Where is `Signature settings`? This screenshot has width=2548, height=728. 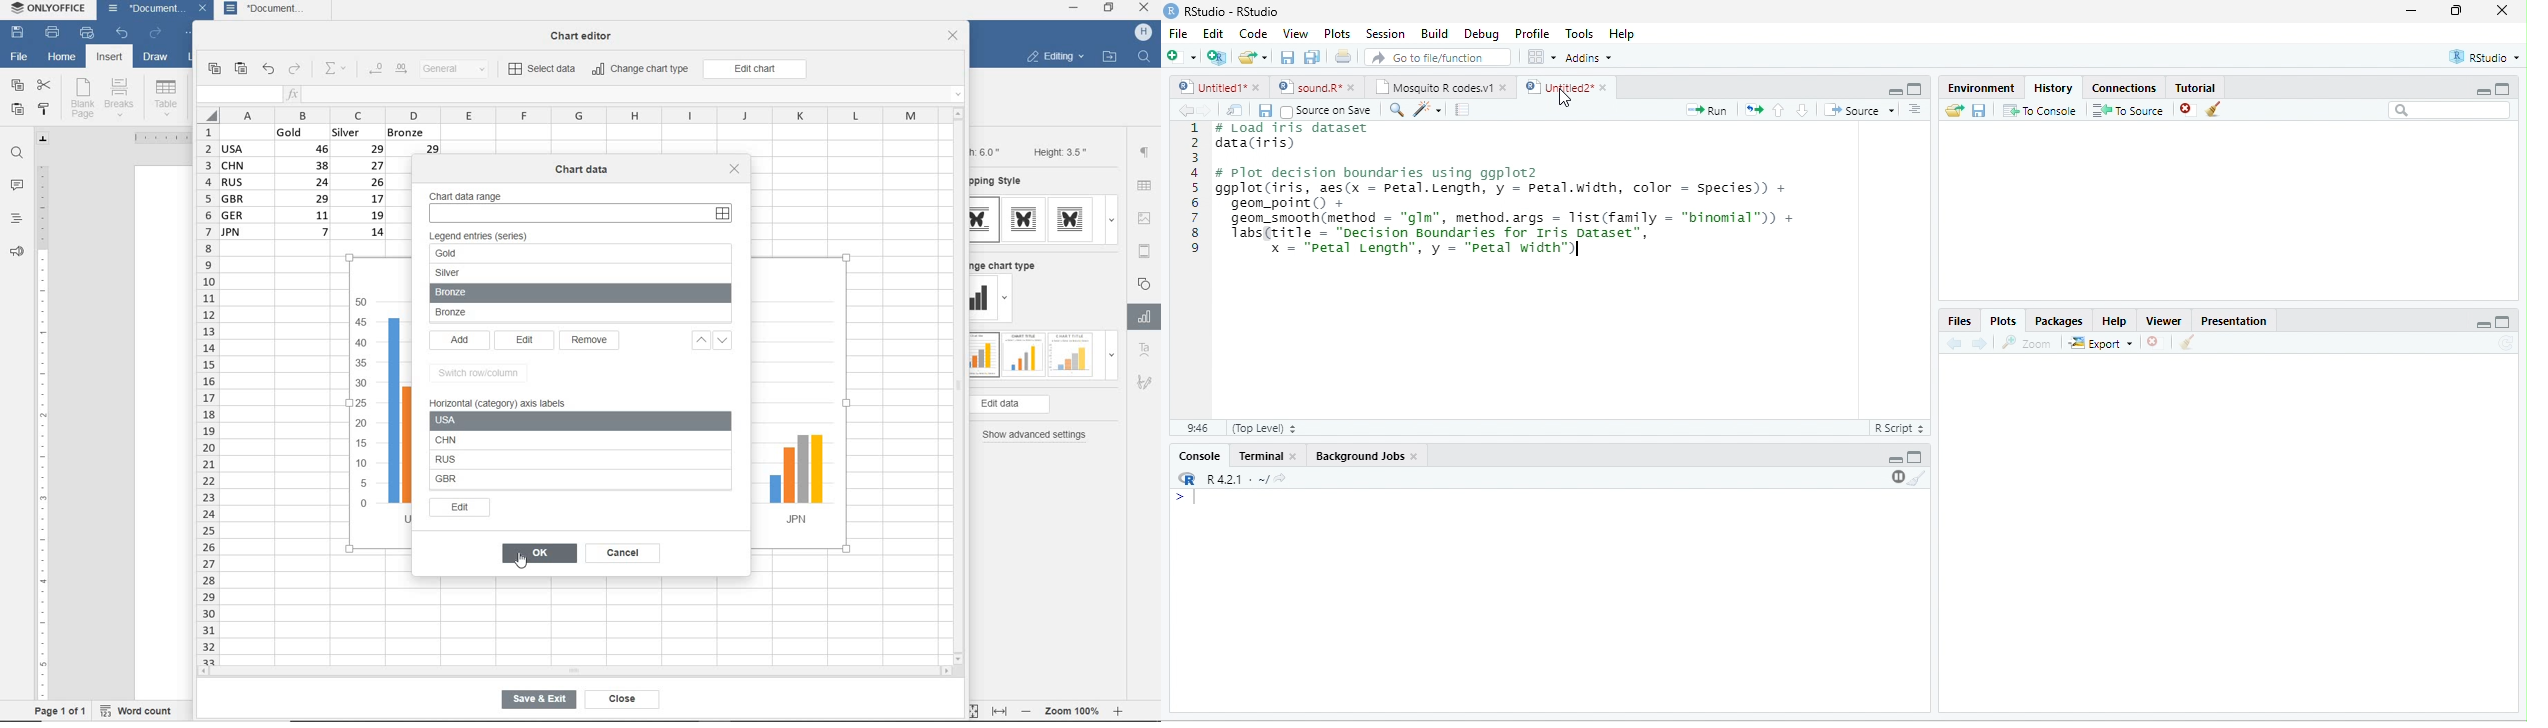 Signature settings is located at coordinates (1145, 385).